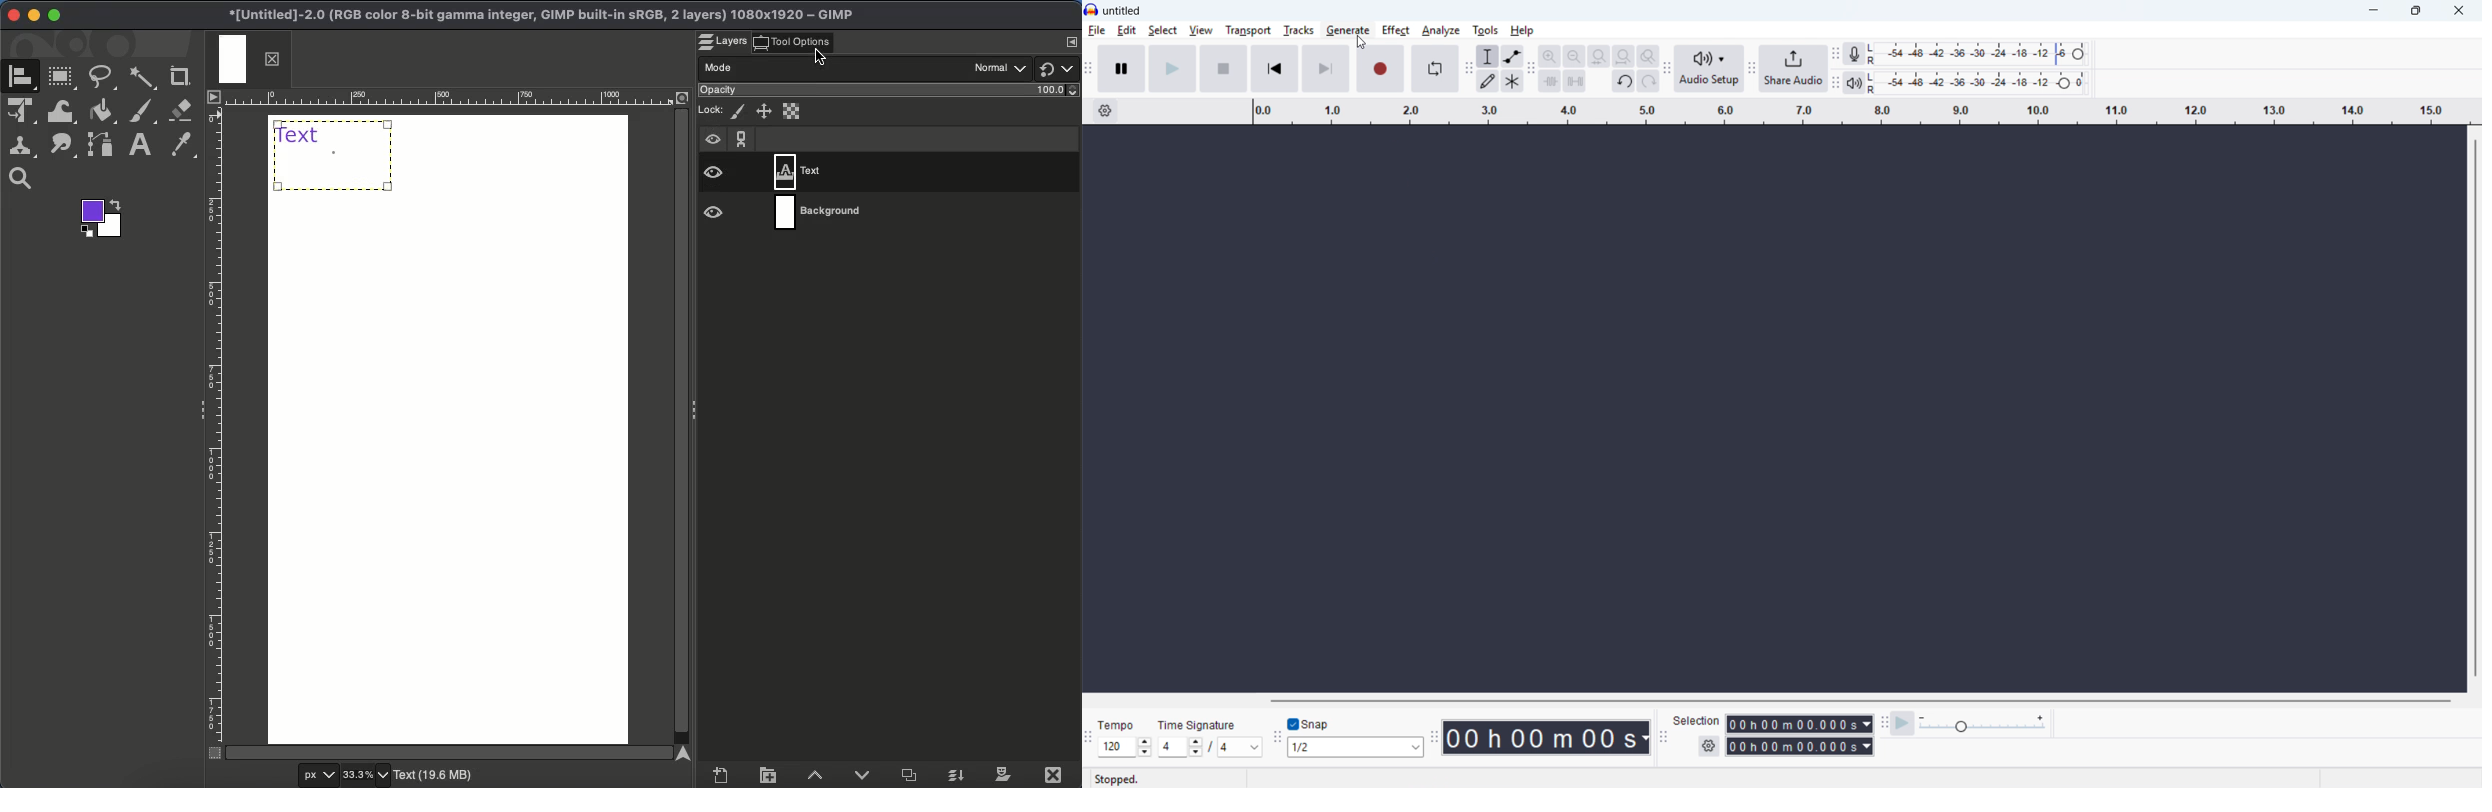  I want to click on Create new layer, so click(719, 776).